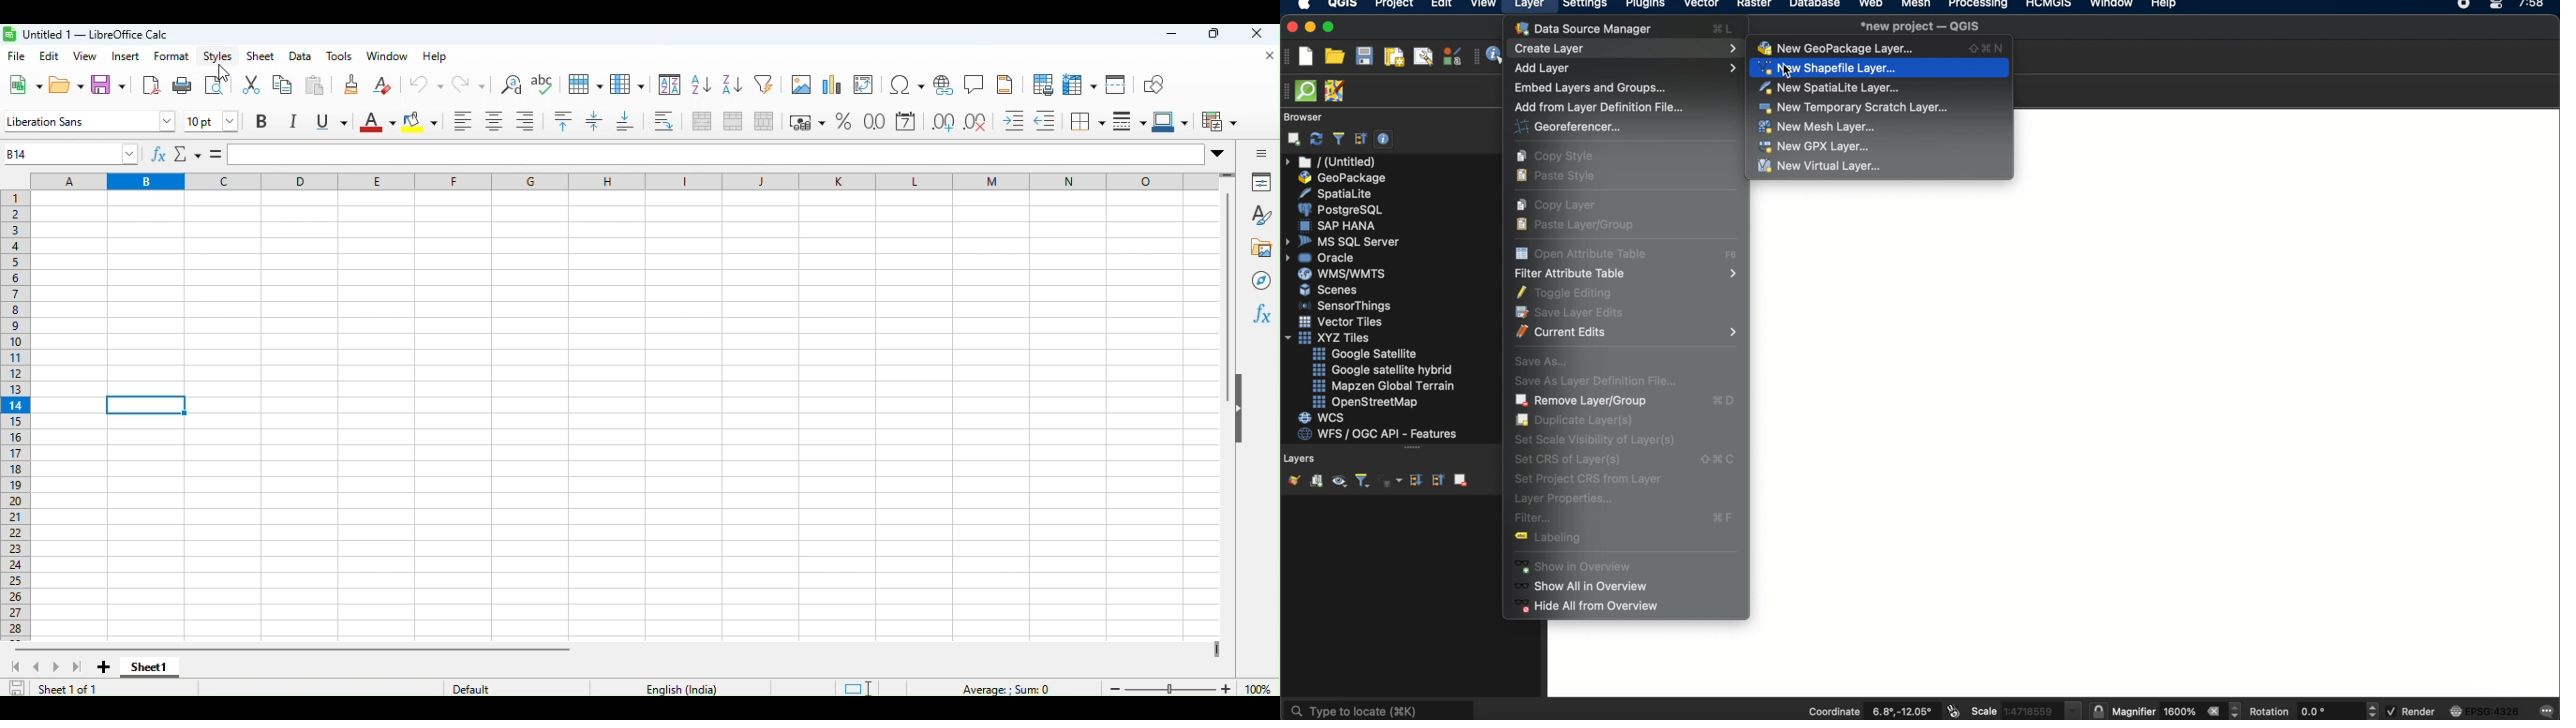 The width and height of the screenshot is (2576, 728). I want to click on l, so click(917, 182).